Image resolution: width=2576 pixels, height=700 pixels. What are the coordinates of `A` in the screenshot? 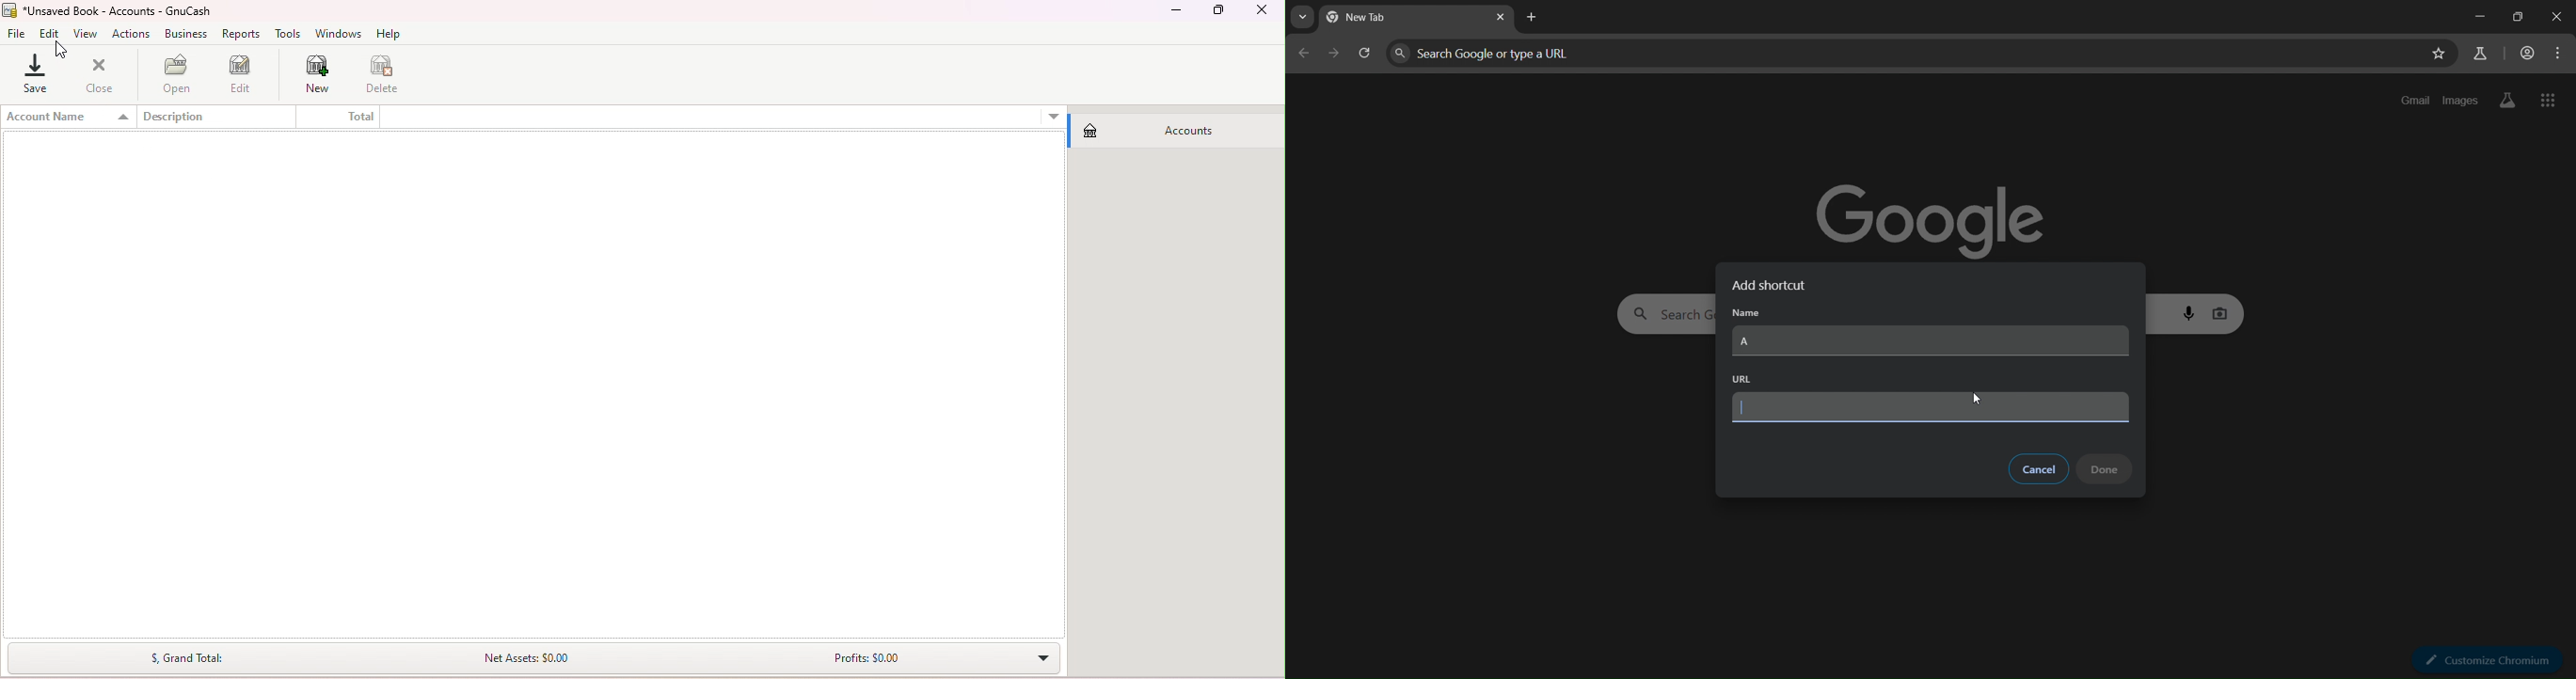 It's located at (1932, 342).